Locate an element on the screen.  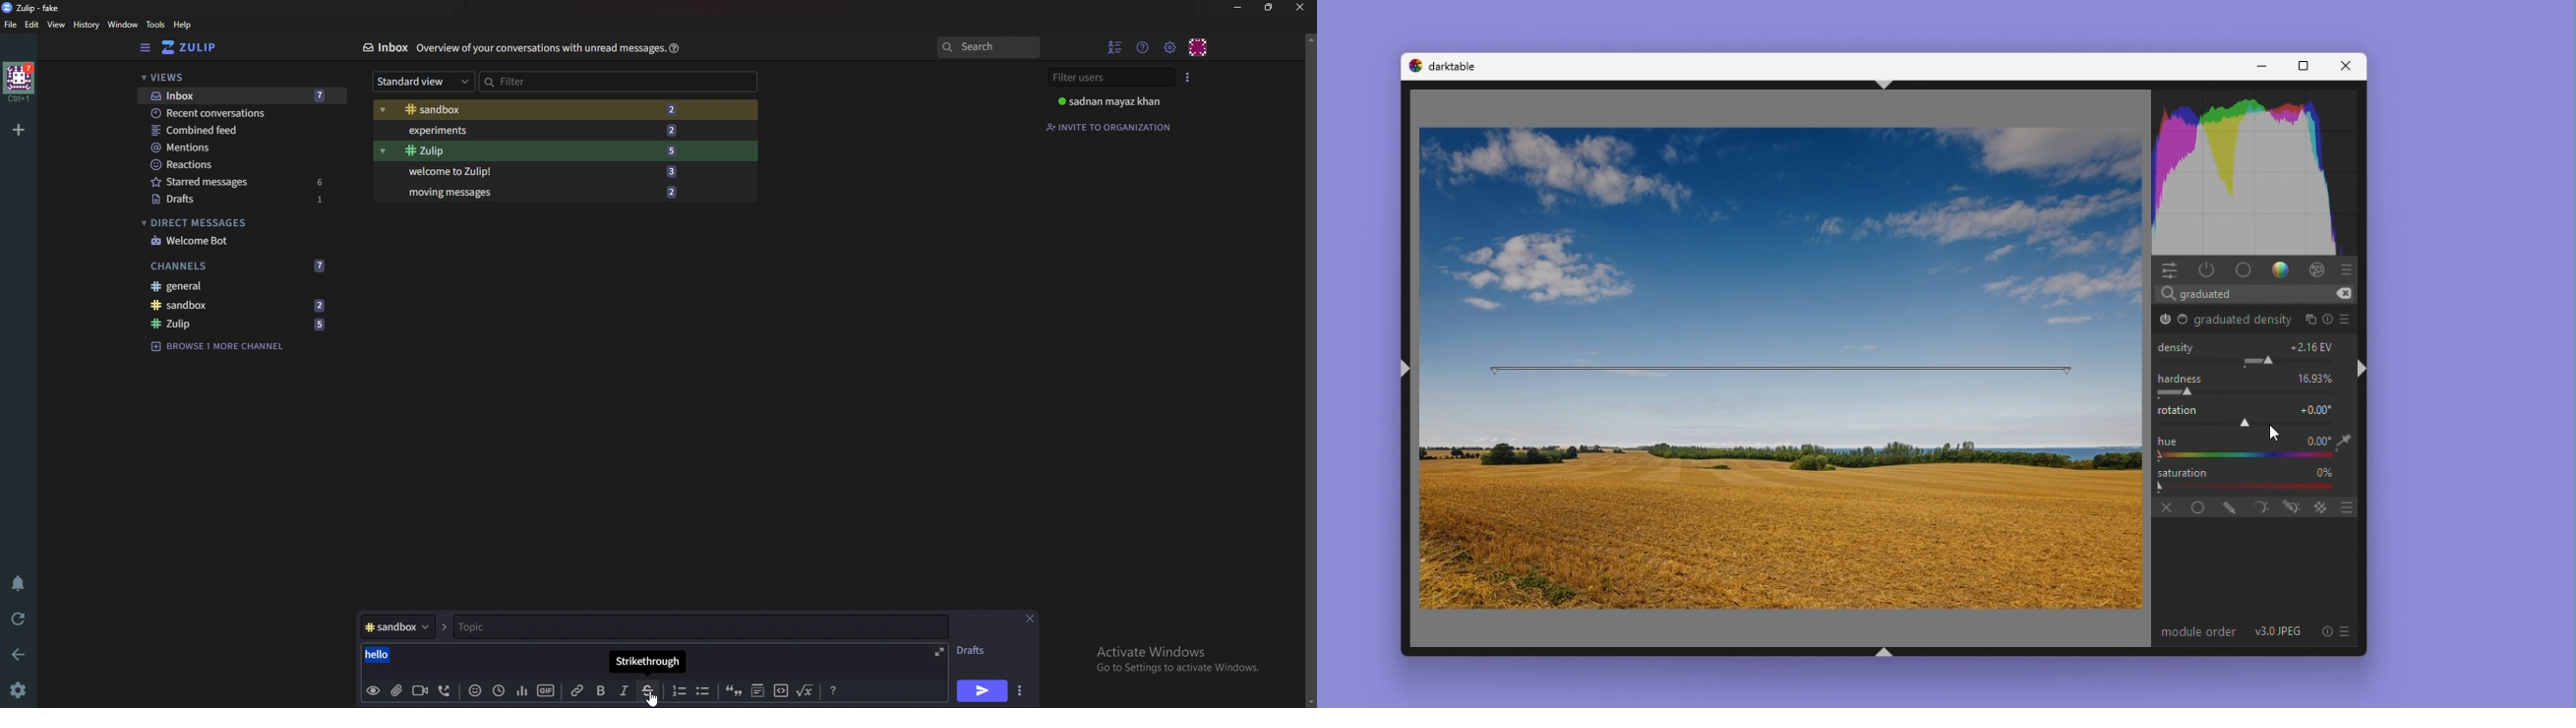
eyedropper tool logo is located at coordinates (2345, 442).